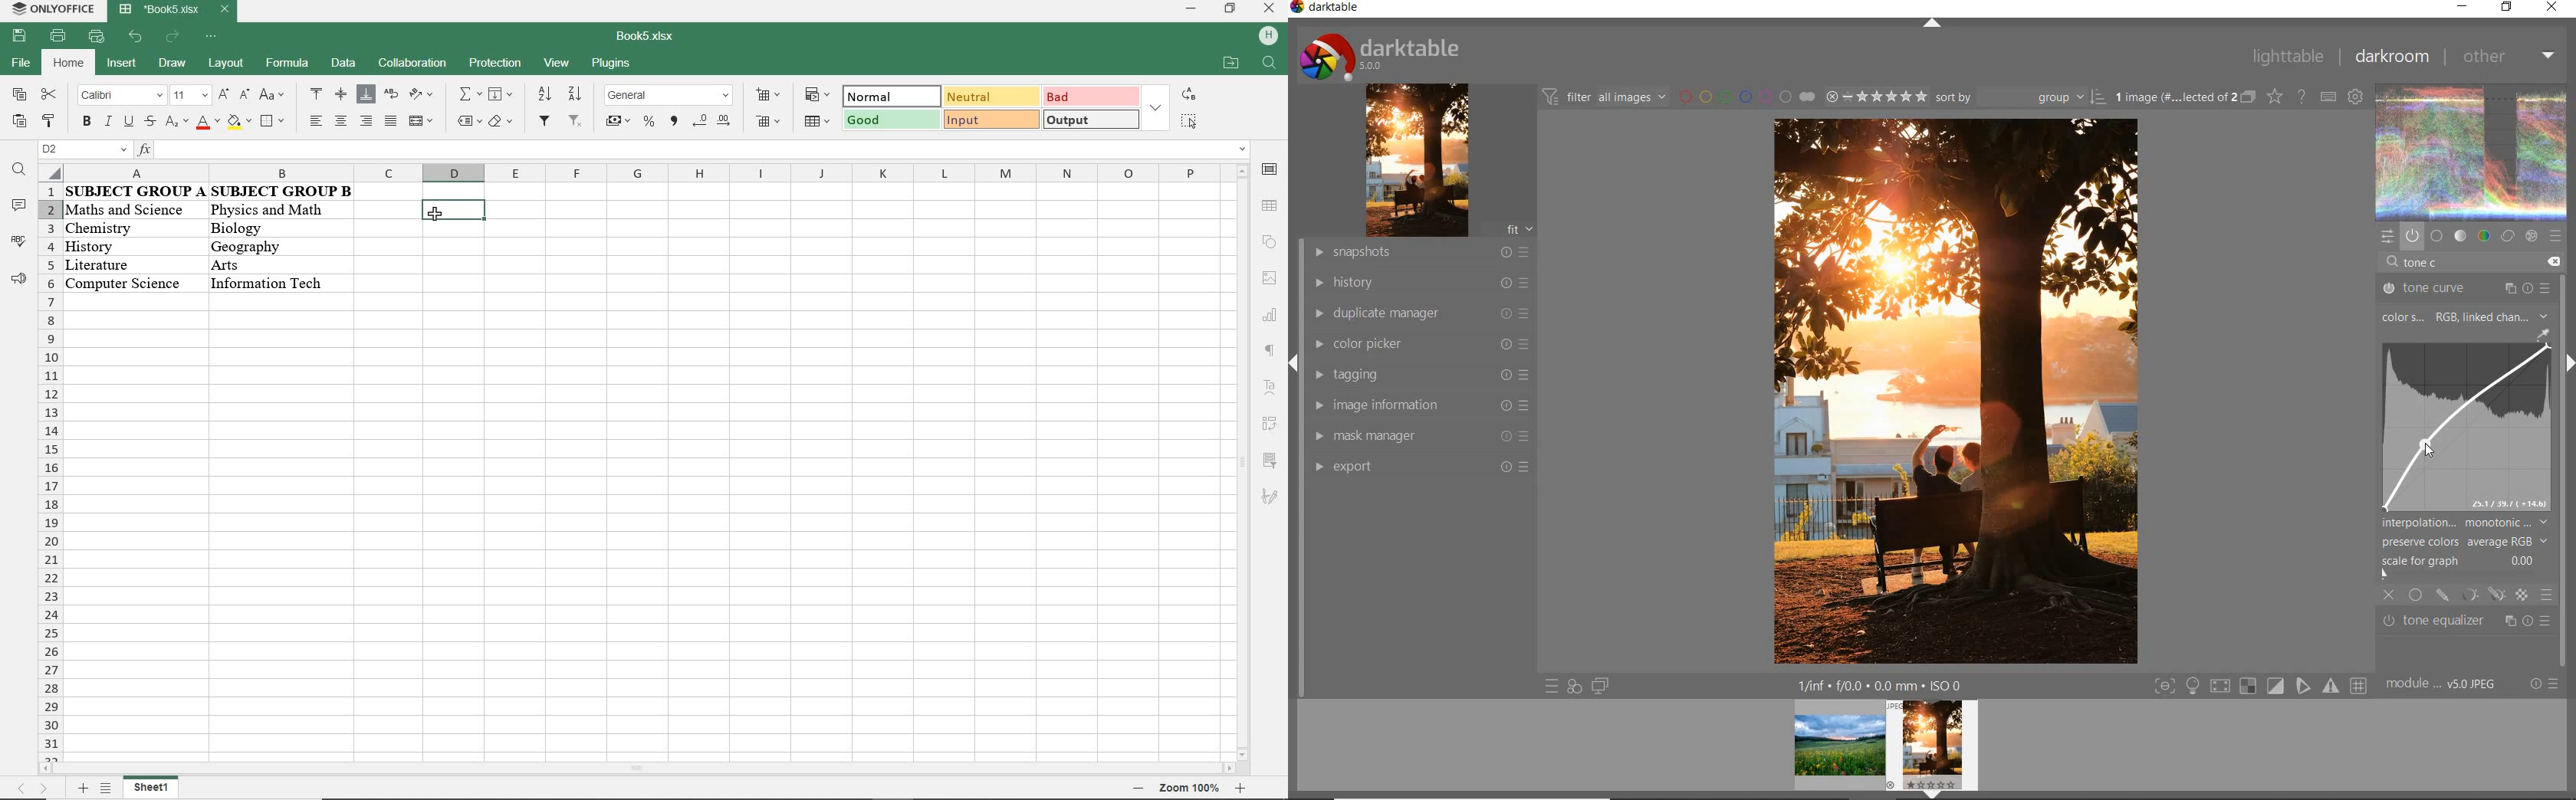 The width and height of the screenshot is (2576, 812). I want to click on layout, so click(225, 62).